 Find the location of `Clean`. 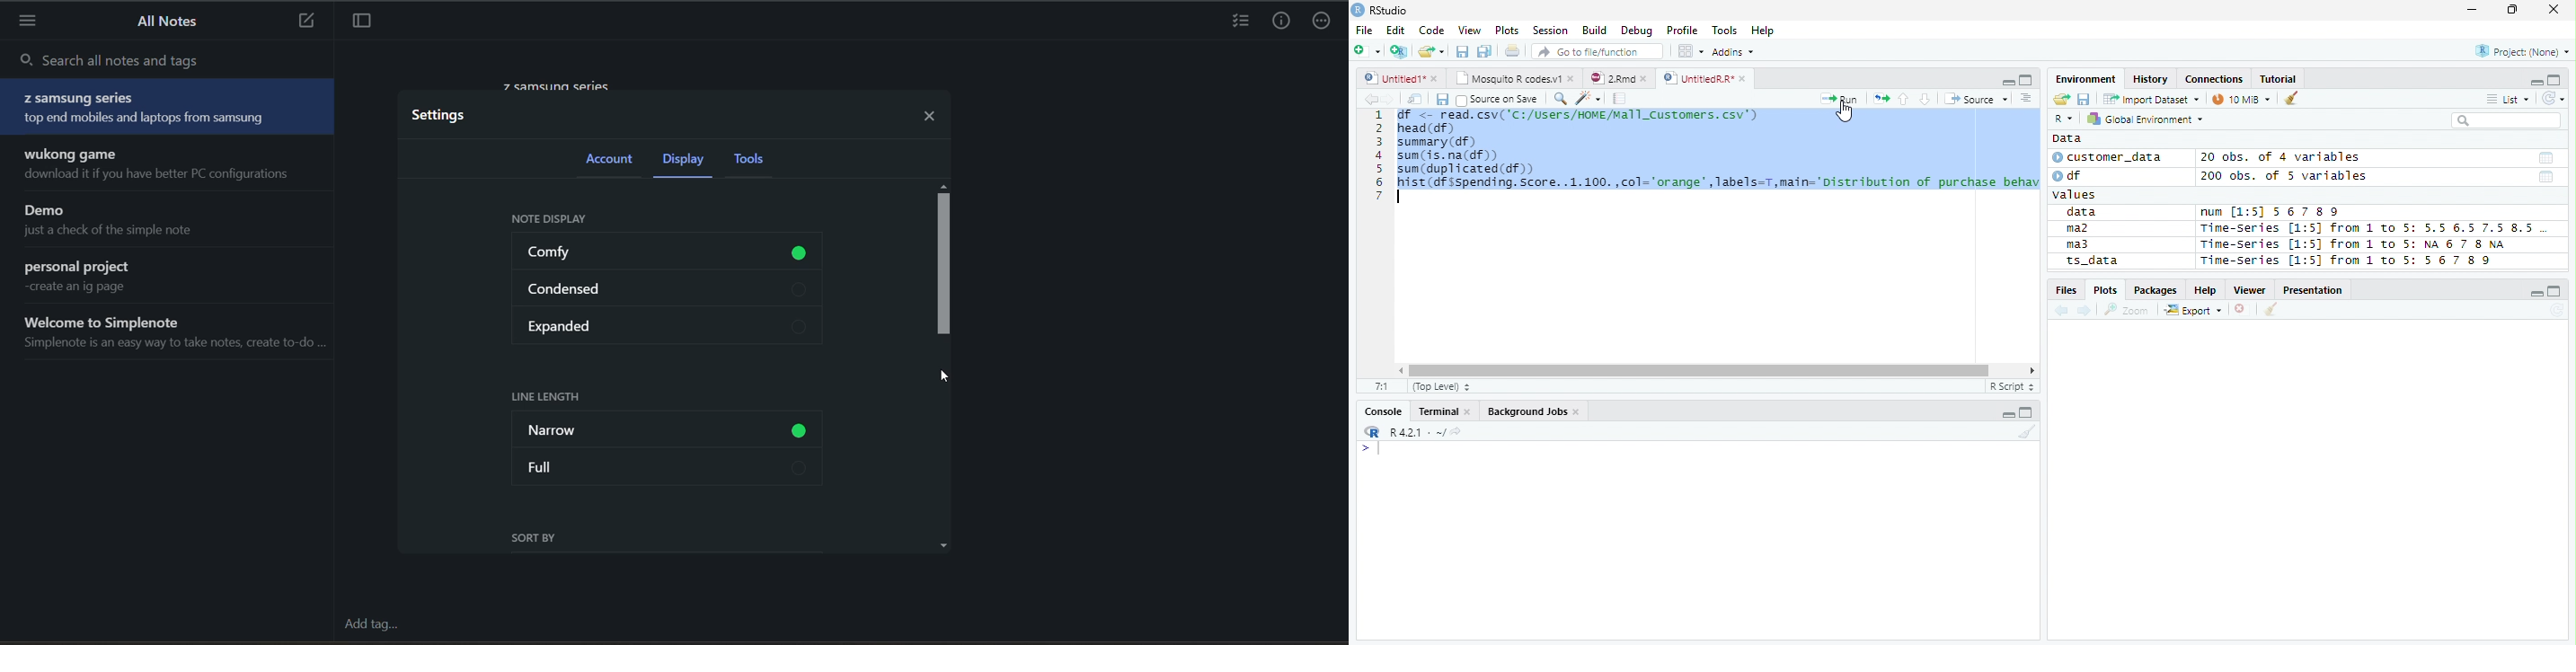

Clean is located at coordinates (2271, 309).